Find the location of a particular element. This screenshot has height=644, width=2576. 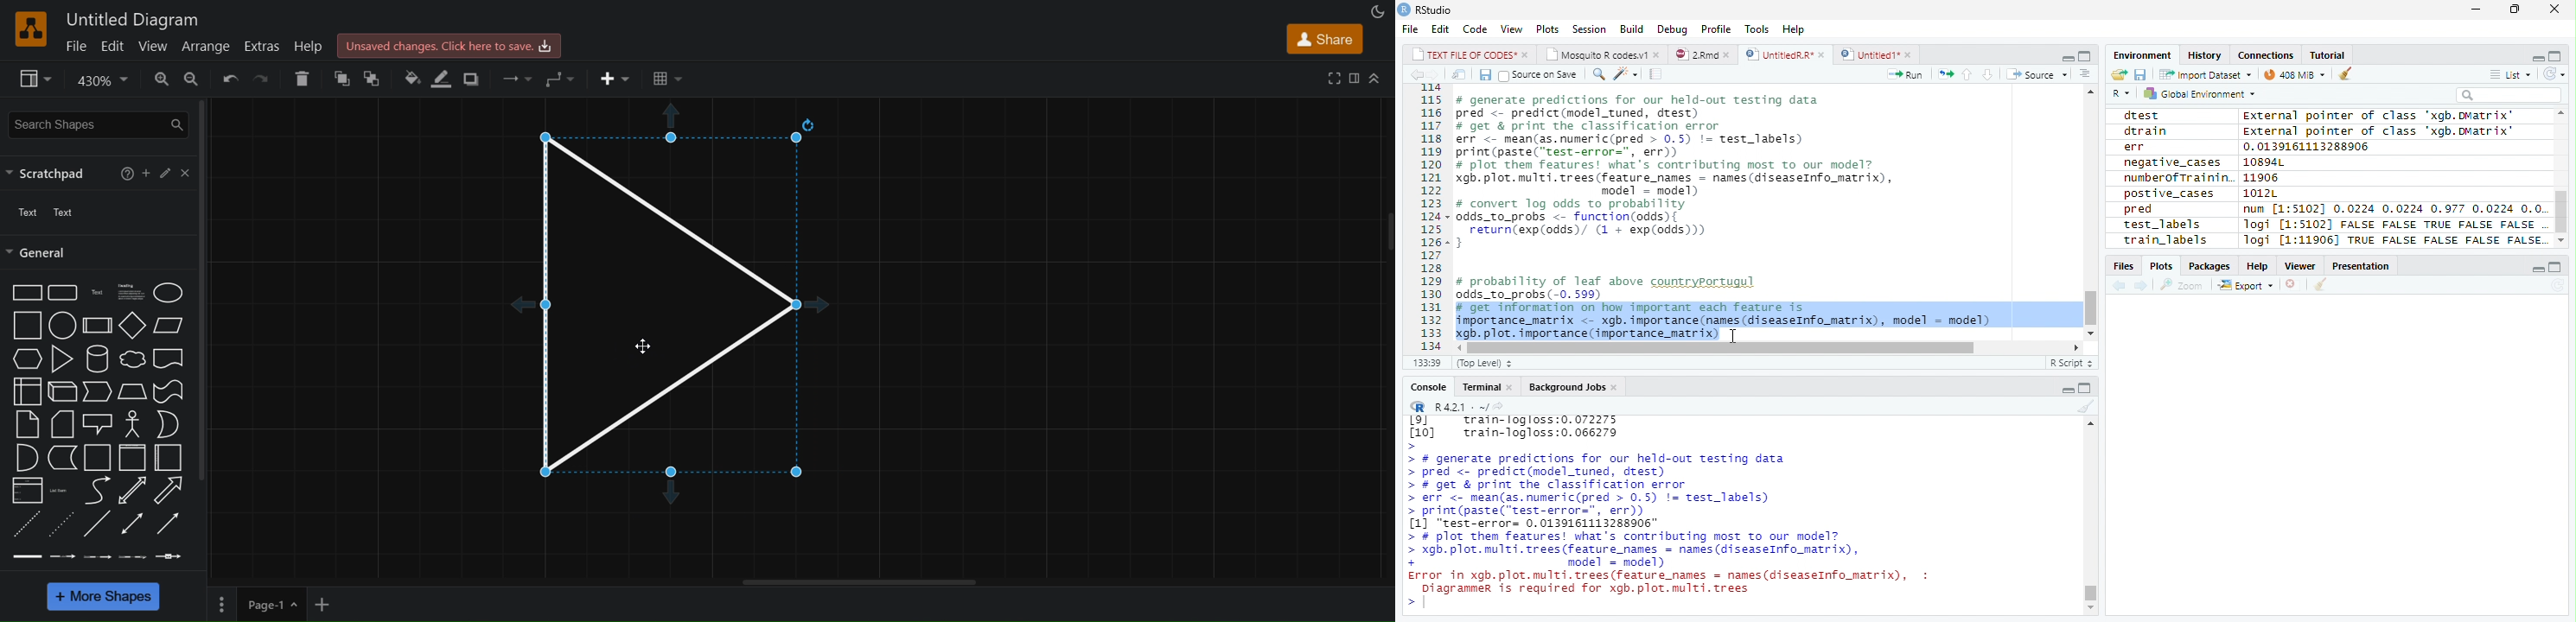

Search is located at coordinates (2509, 95).